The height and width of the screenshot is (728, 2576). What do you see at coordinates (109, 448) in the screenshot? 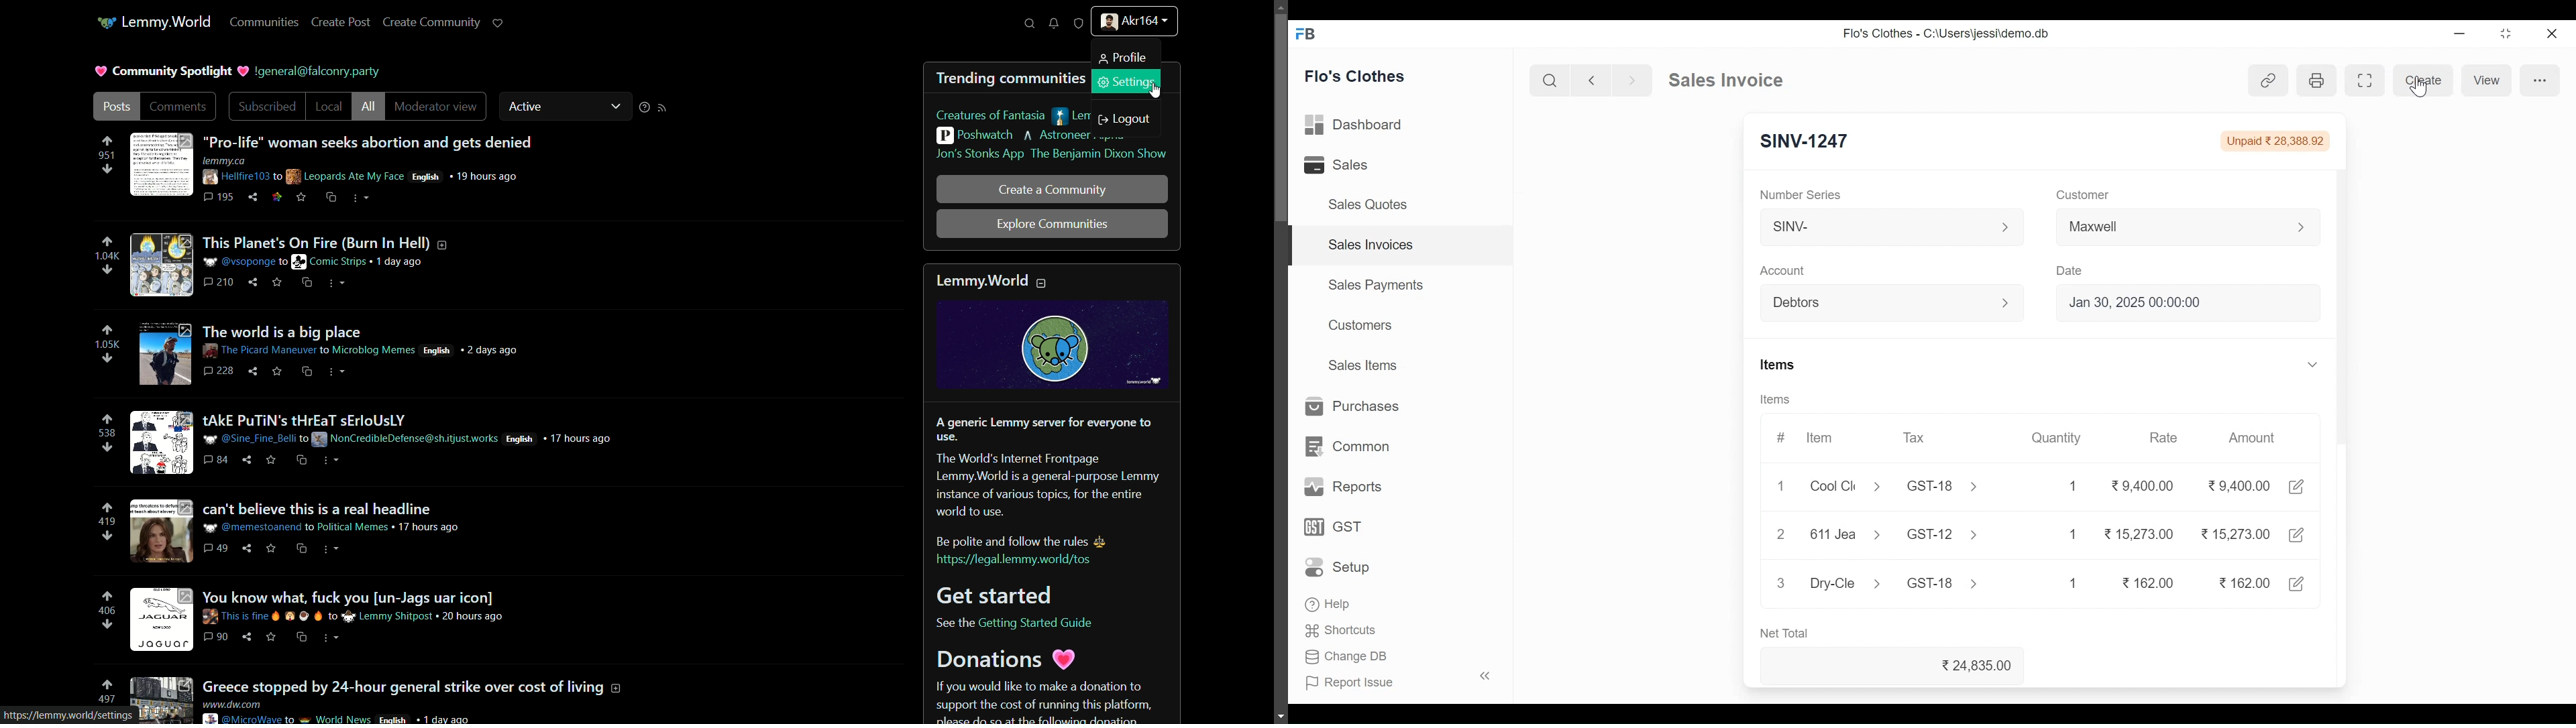
I see `downvote` at bounding box center [109, 448].